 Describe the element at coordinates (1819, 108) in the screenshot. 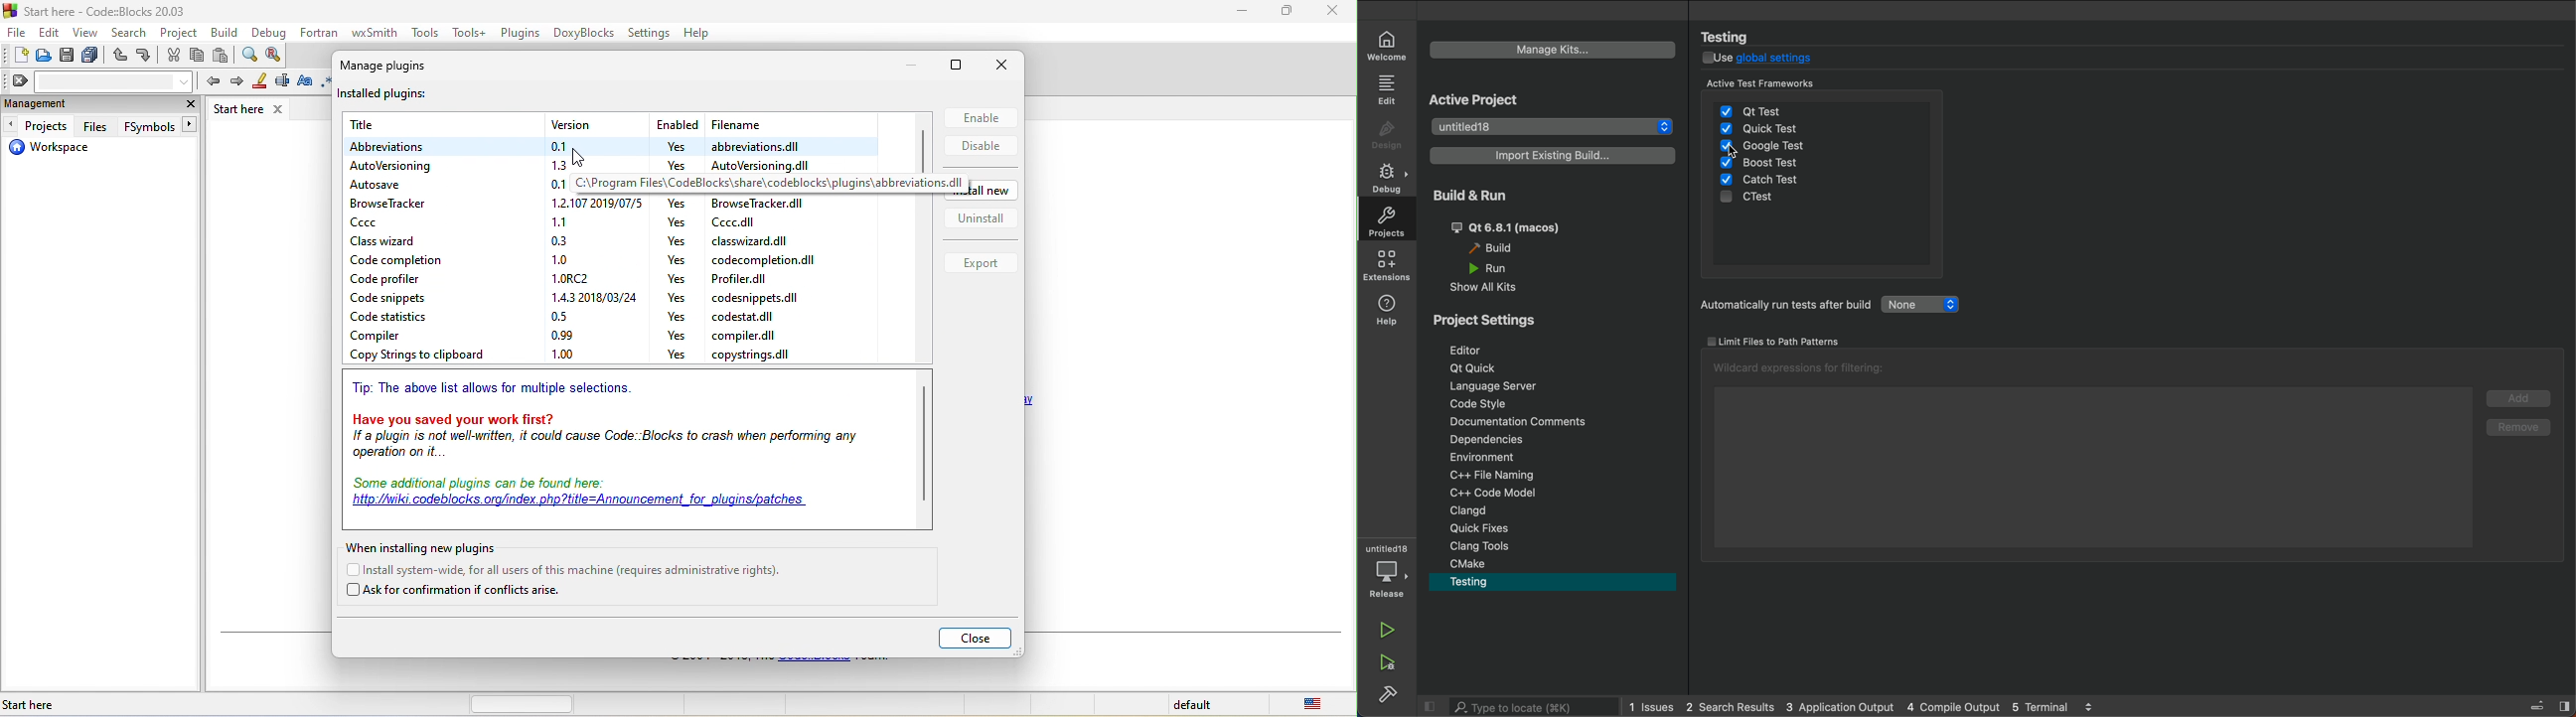

I see `qt test` at that location.